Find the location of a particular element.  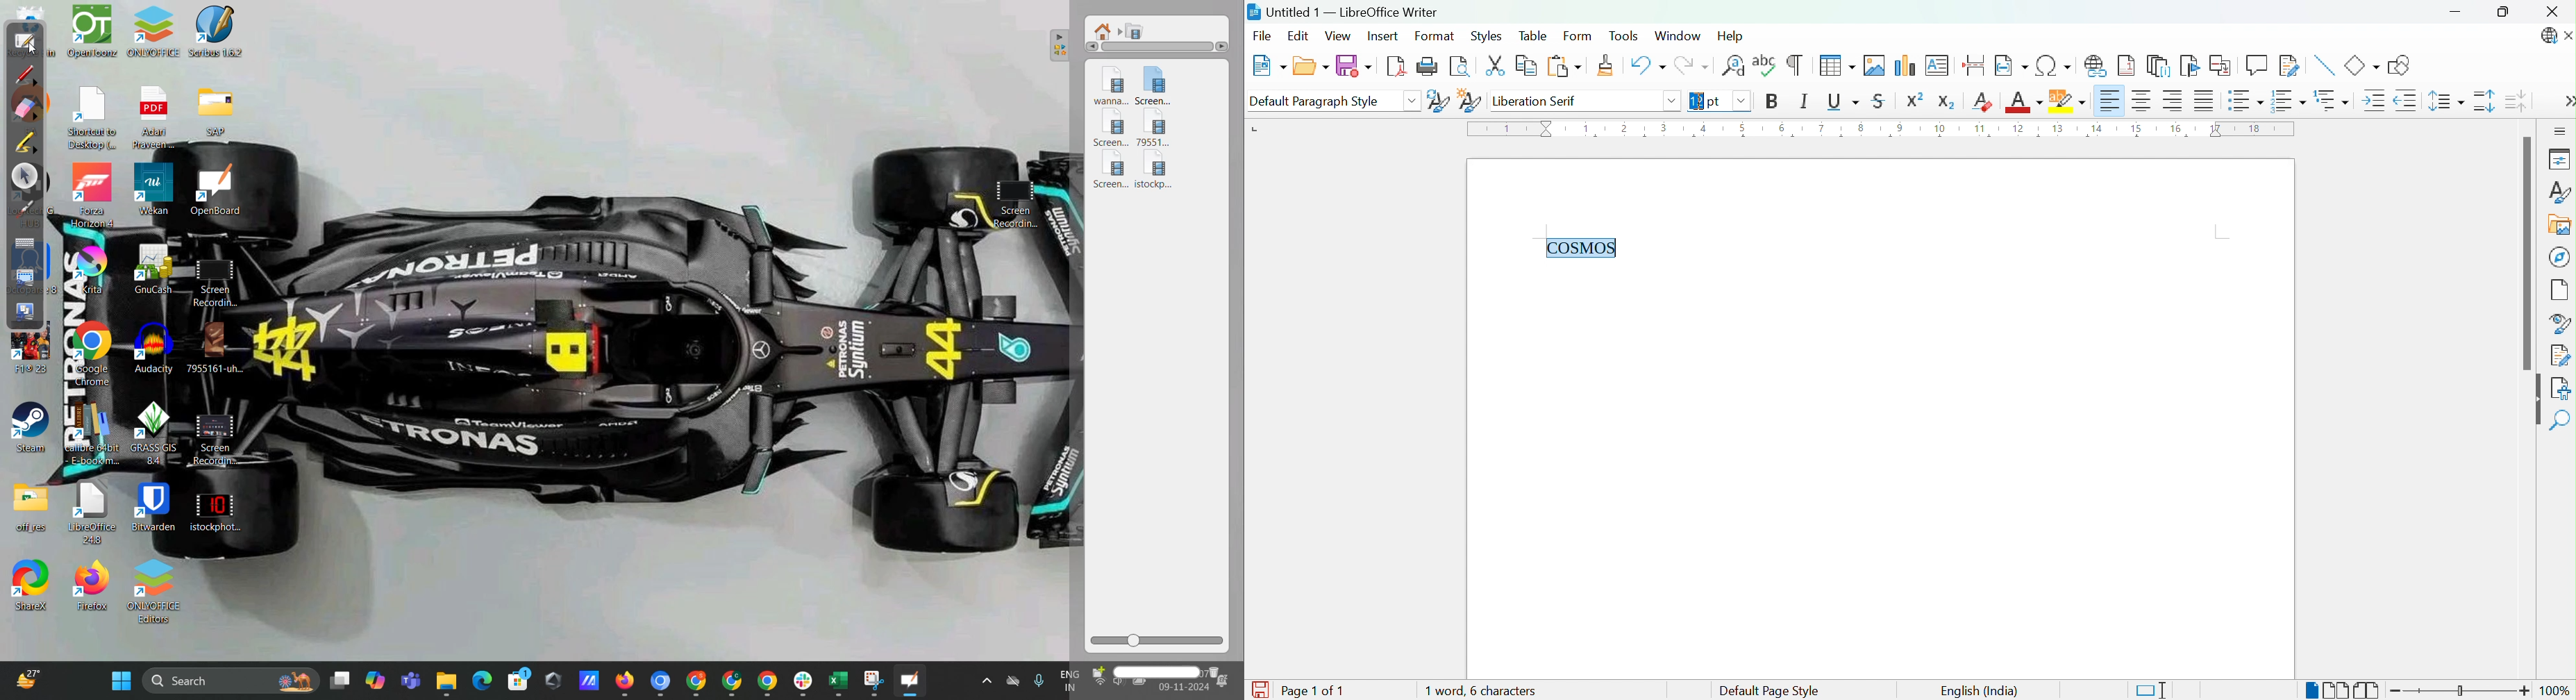

Italic is located at coordinates (1804, 101).